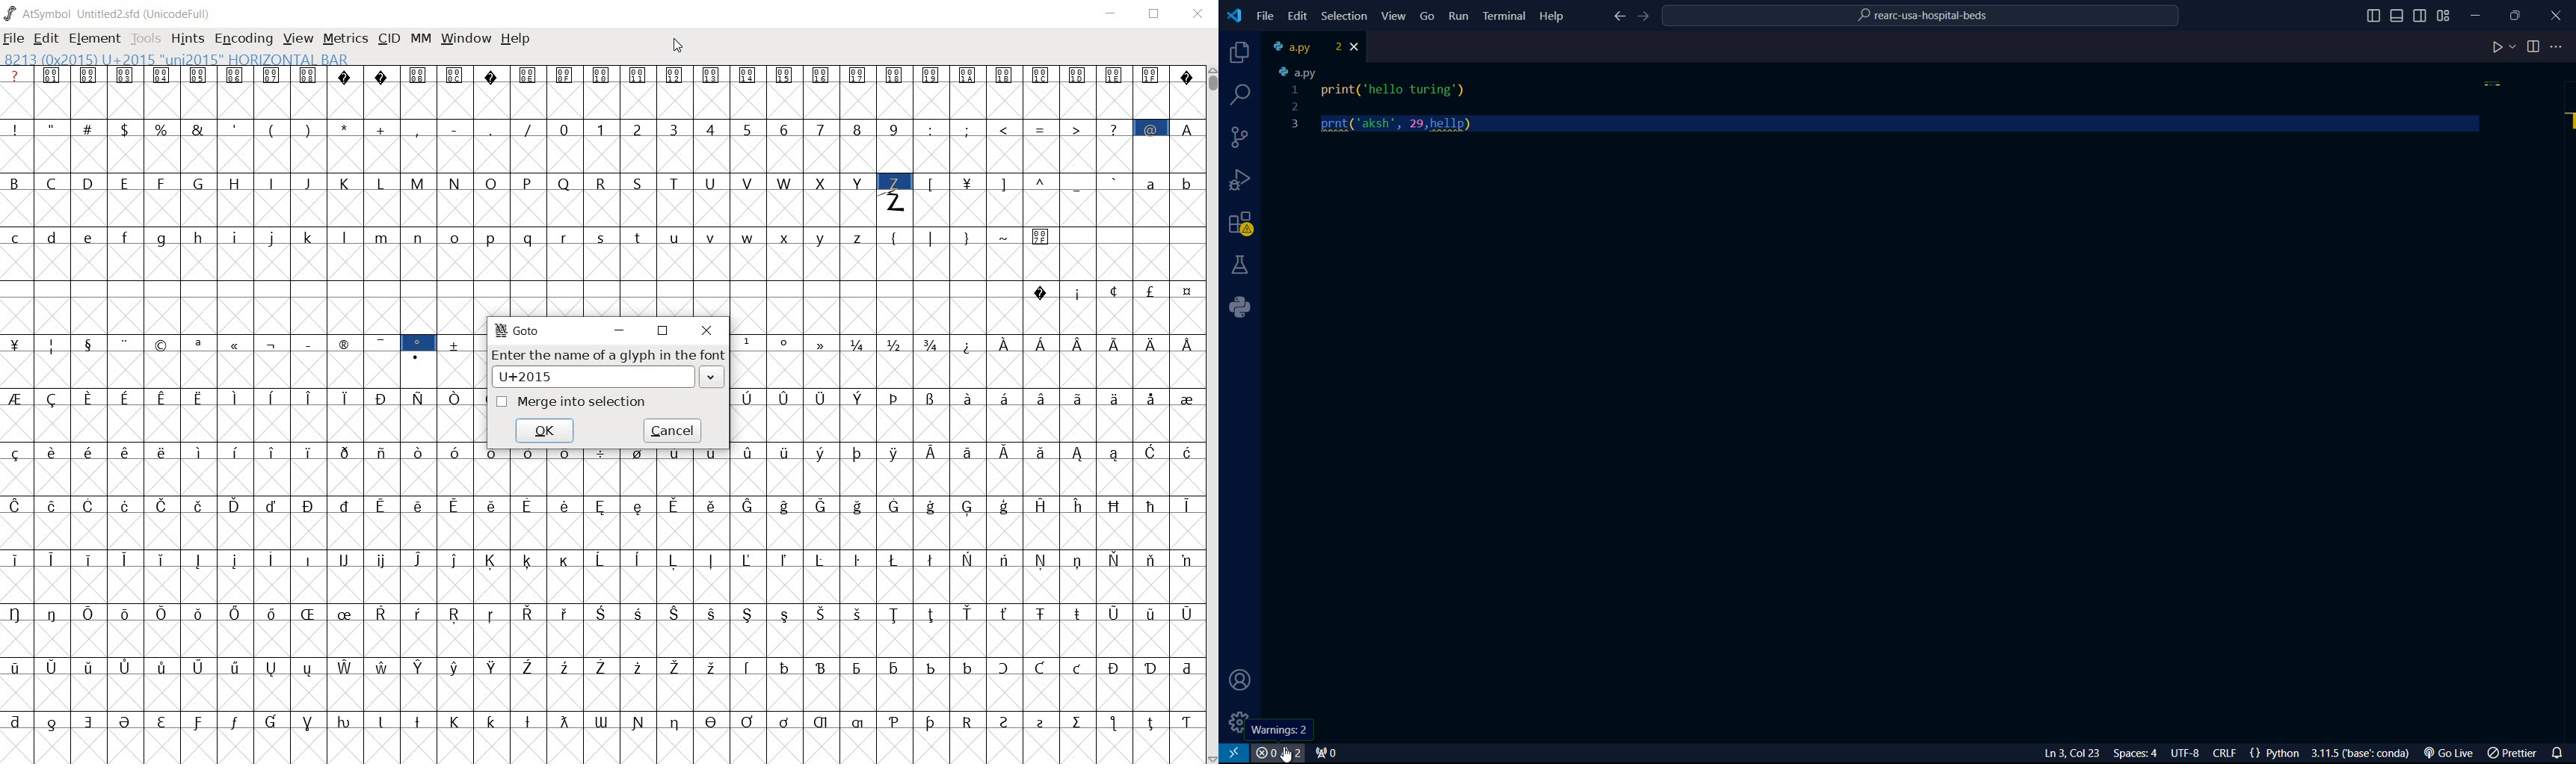 Image resolution: width=2576 pixels, height=784 pixels. Describe the element at coordinates (1243, 177) in the screenshot. I see `bug` at that location.